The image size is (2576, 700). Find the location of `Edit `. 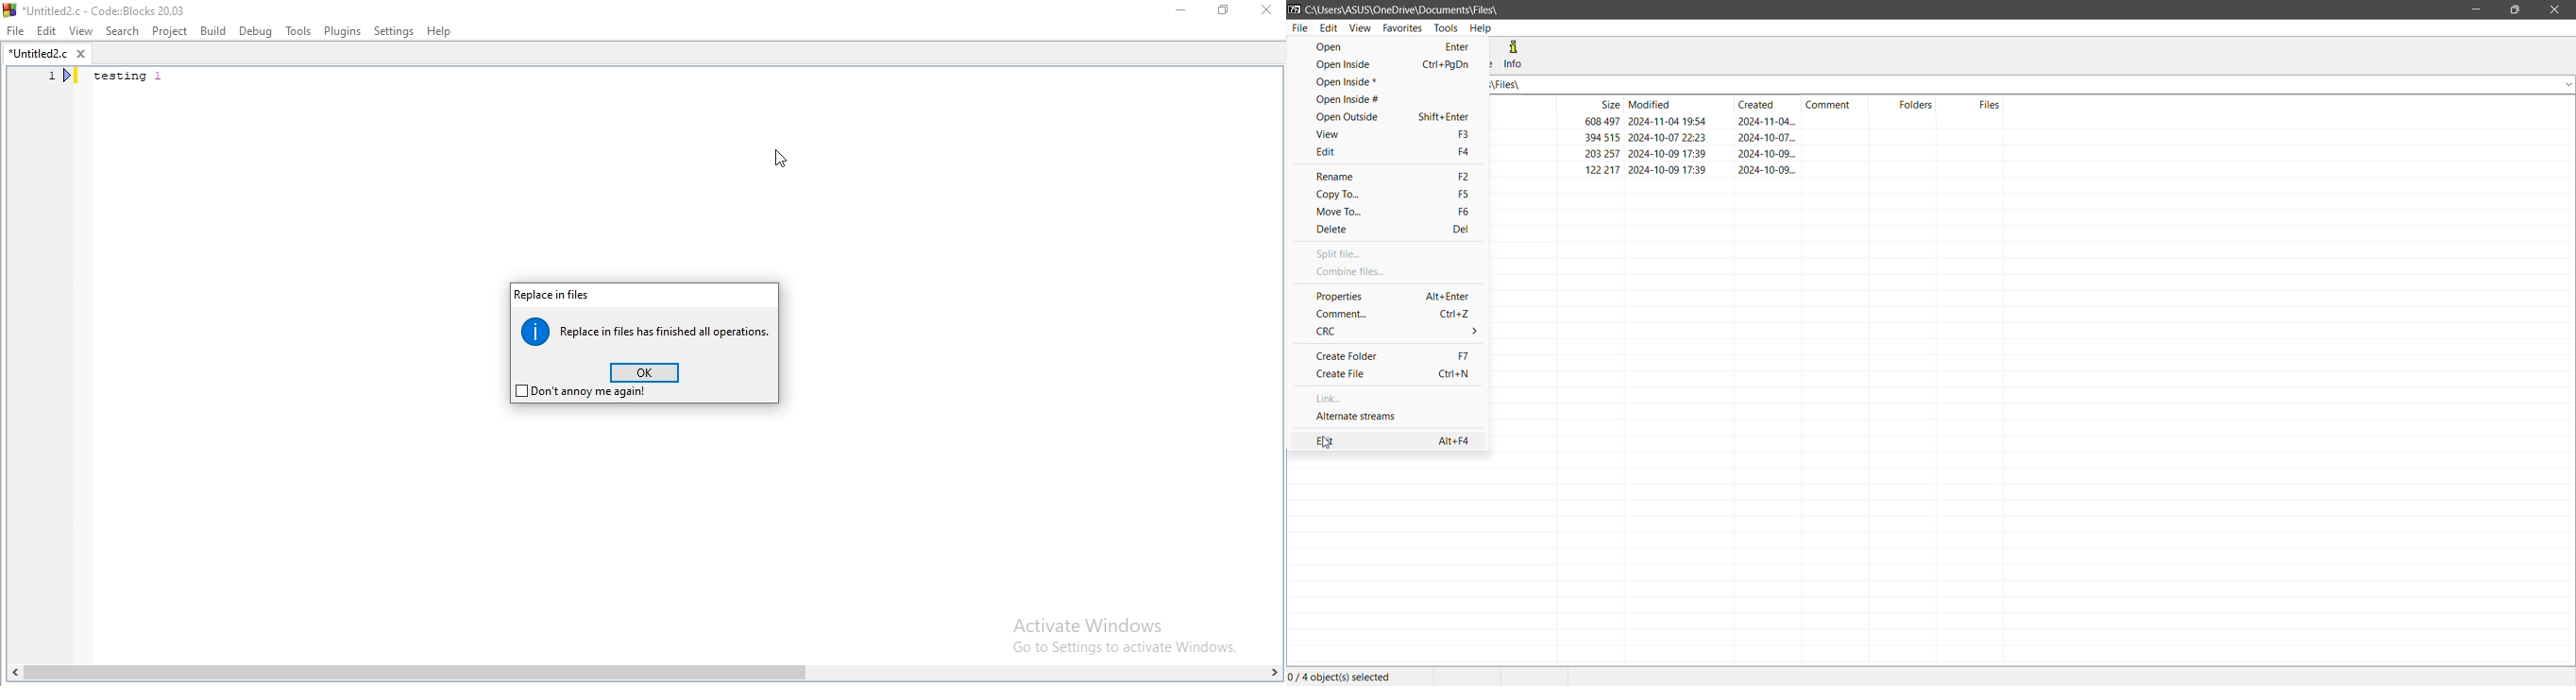

Edit  is located at coordinates (46, 31).